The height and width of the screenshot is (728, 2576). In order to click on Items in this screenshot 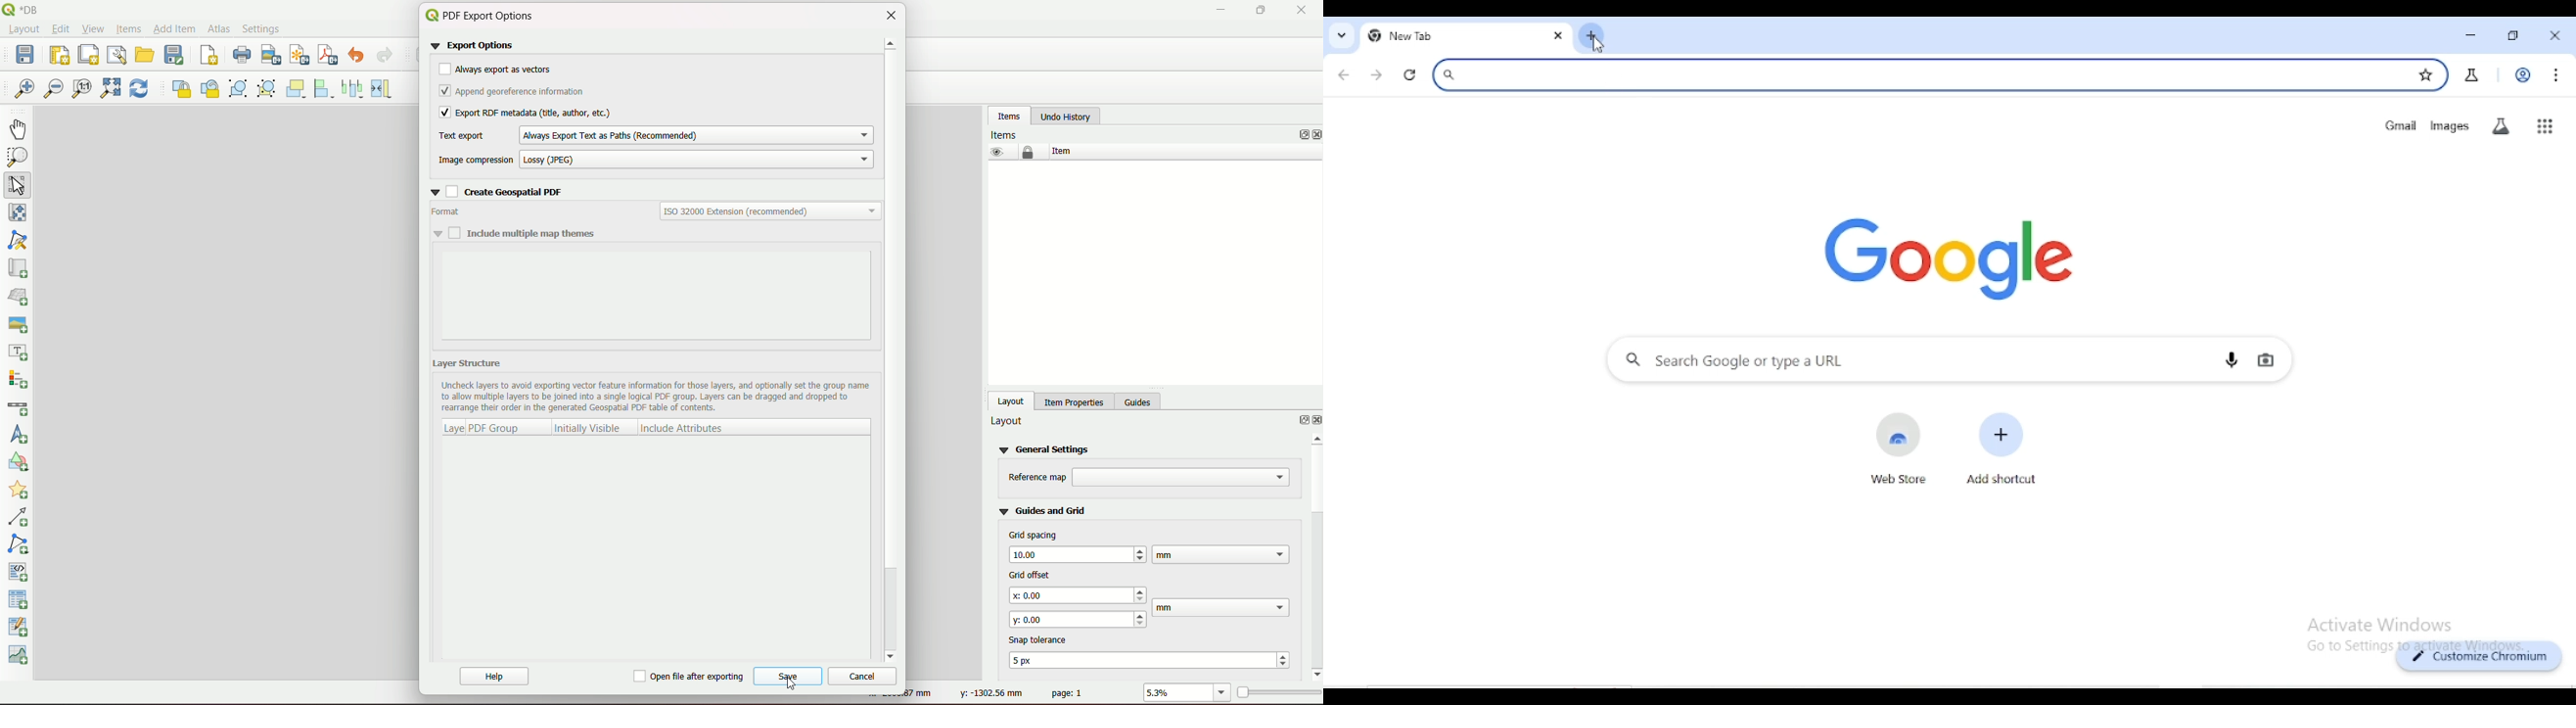, I will do `click(128, 30)`.